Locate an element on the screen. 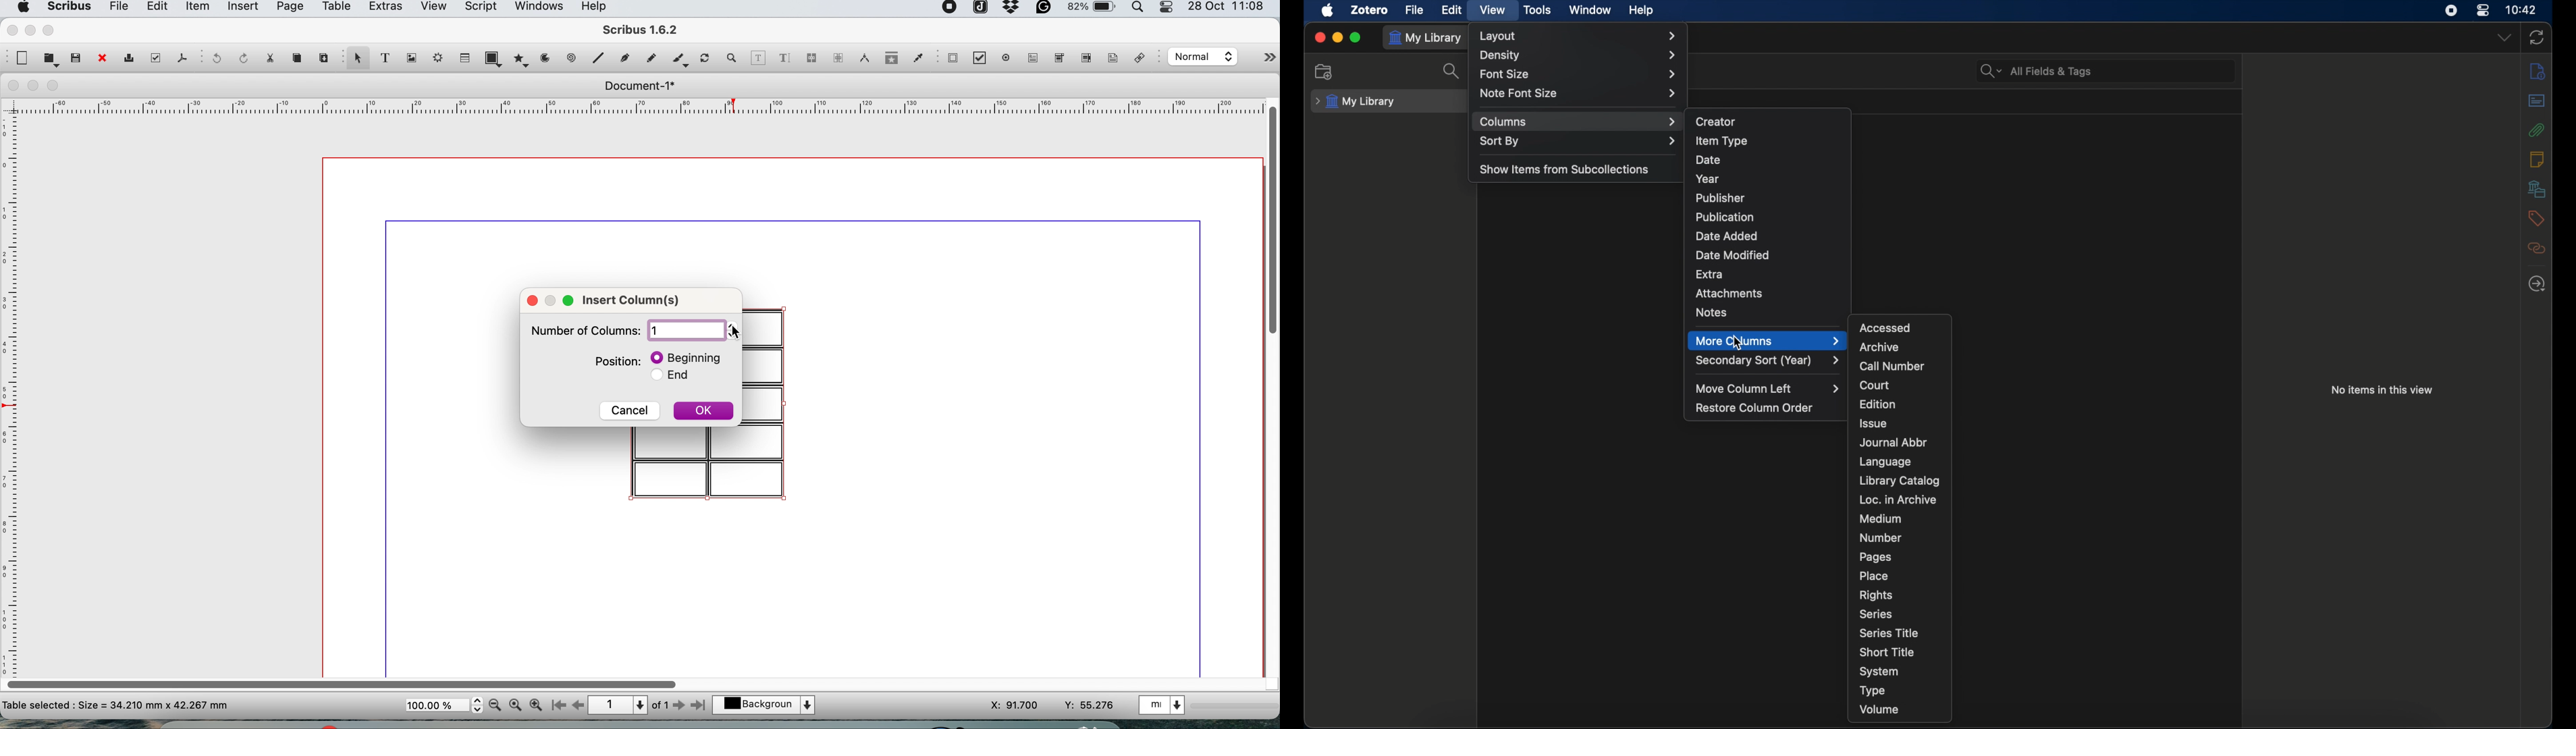 The height and width of the screenshot is (756, 2576). pdf check button is located at coordinates (983, 59).